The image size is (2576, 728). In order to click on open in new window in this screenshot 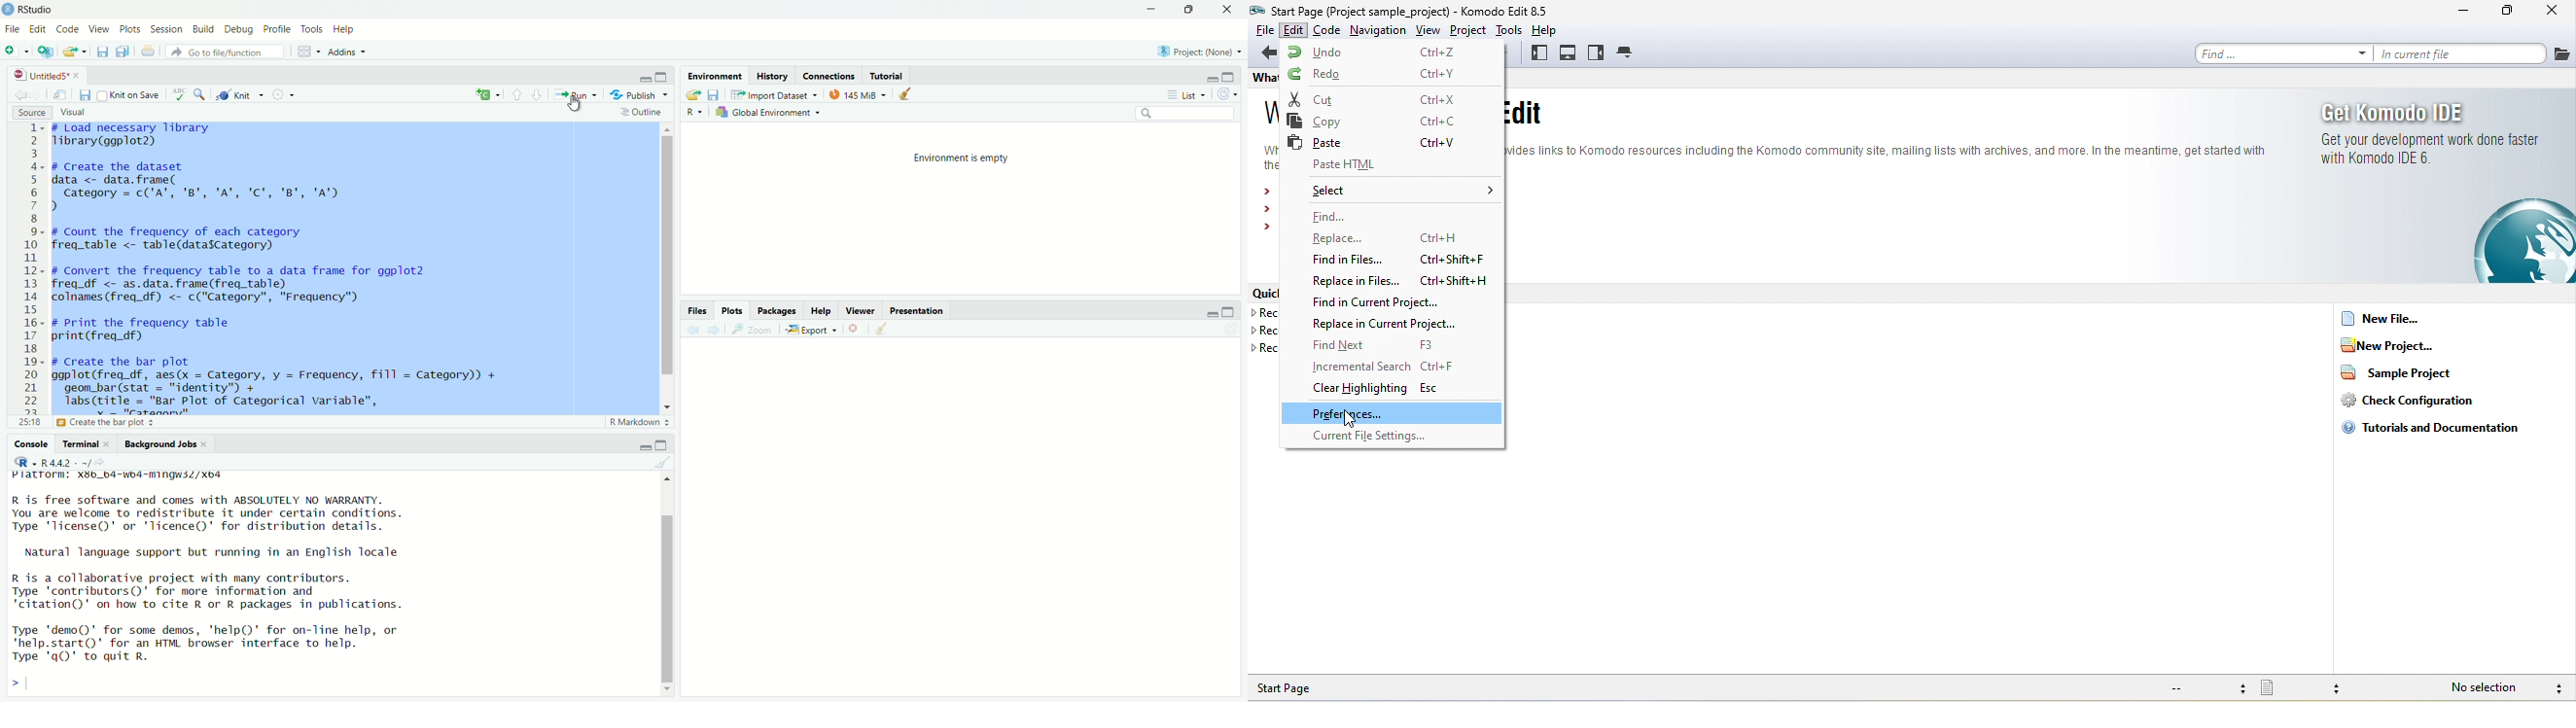, I will do `click(59, 96)`.